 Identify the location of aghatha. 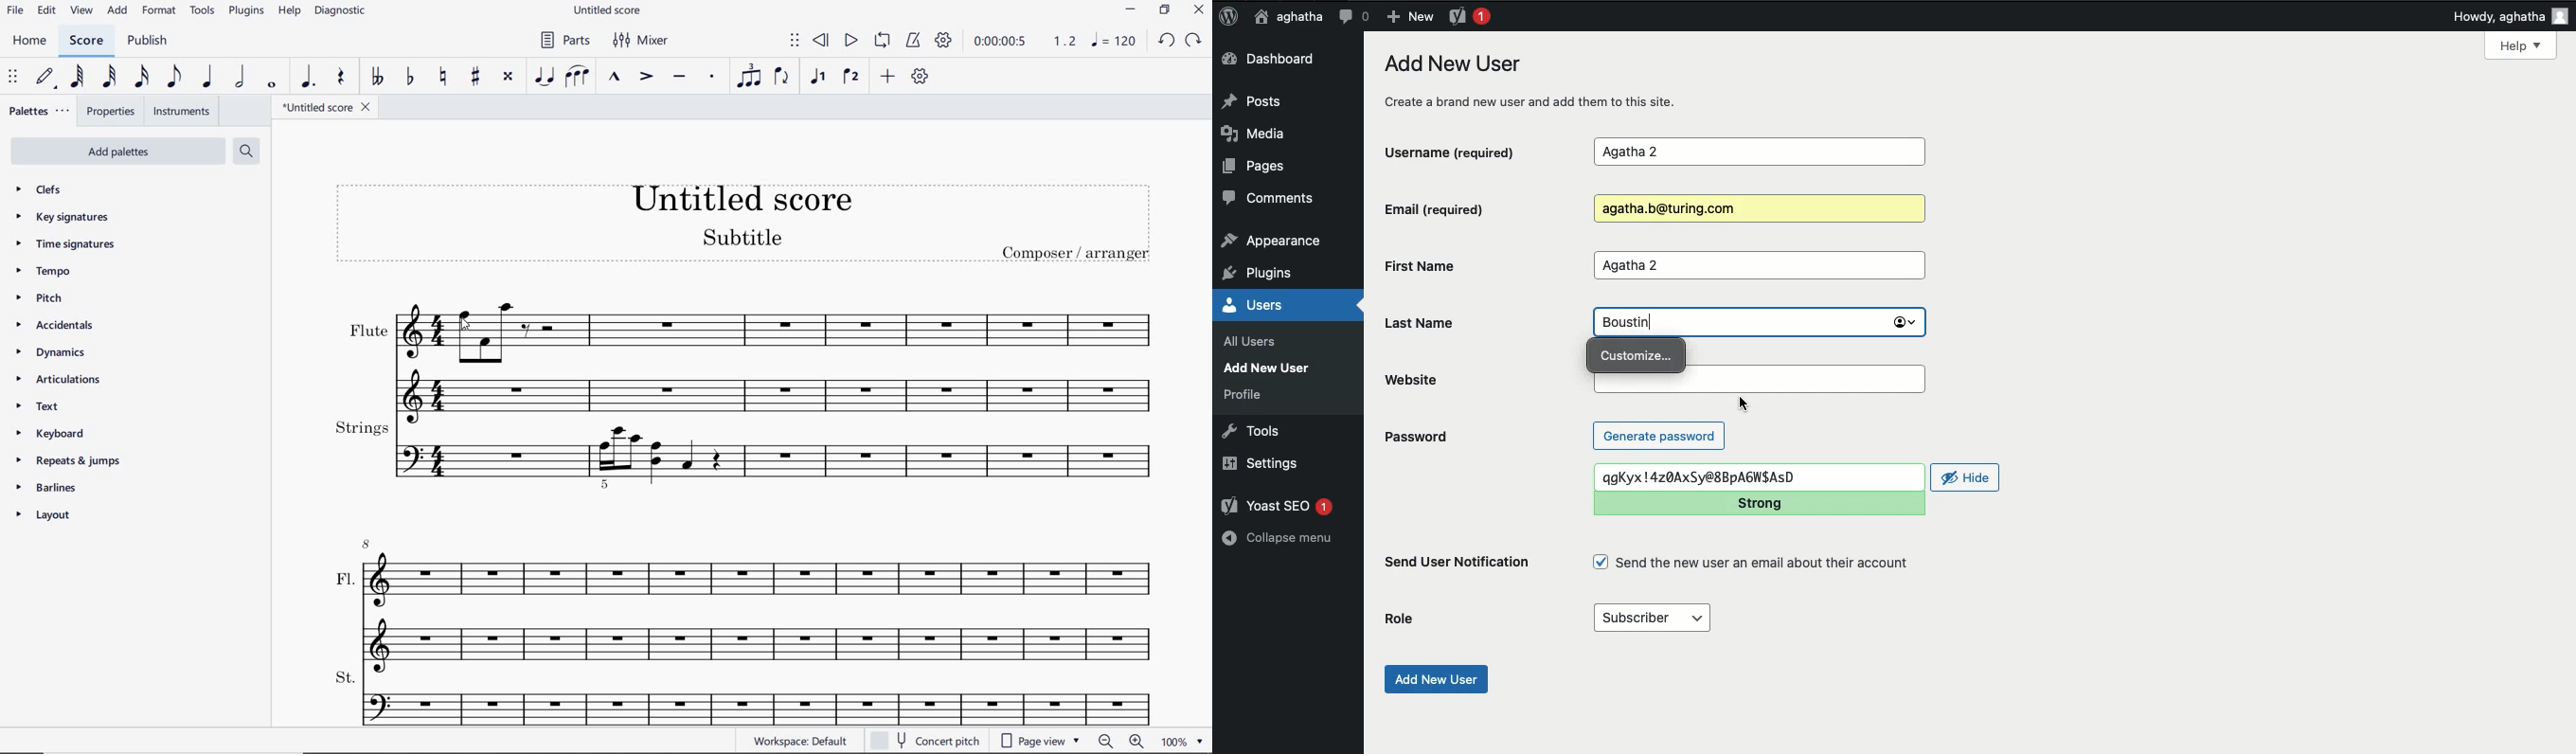
(1285, 16).